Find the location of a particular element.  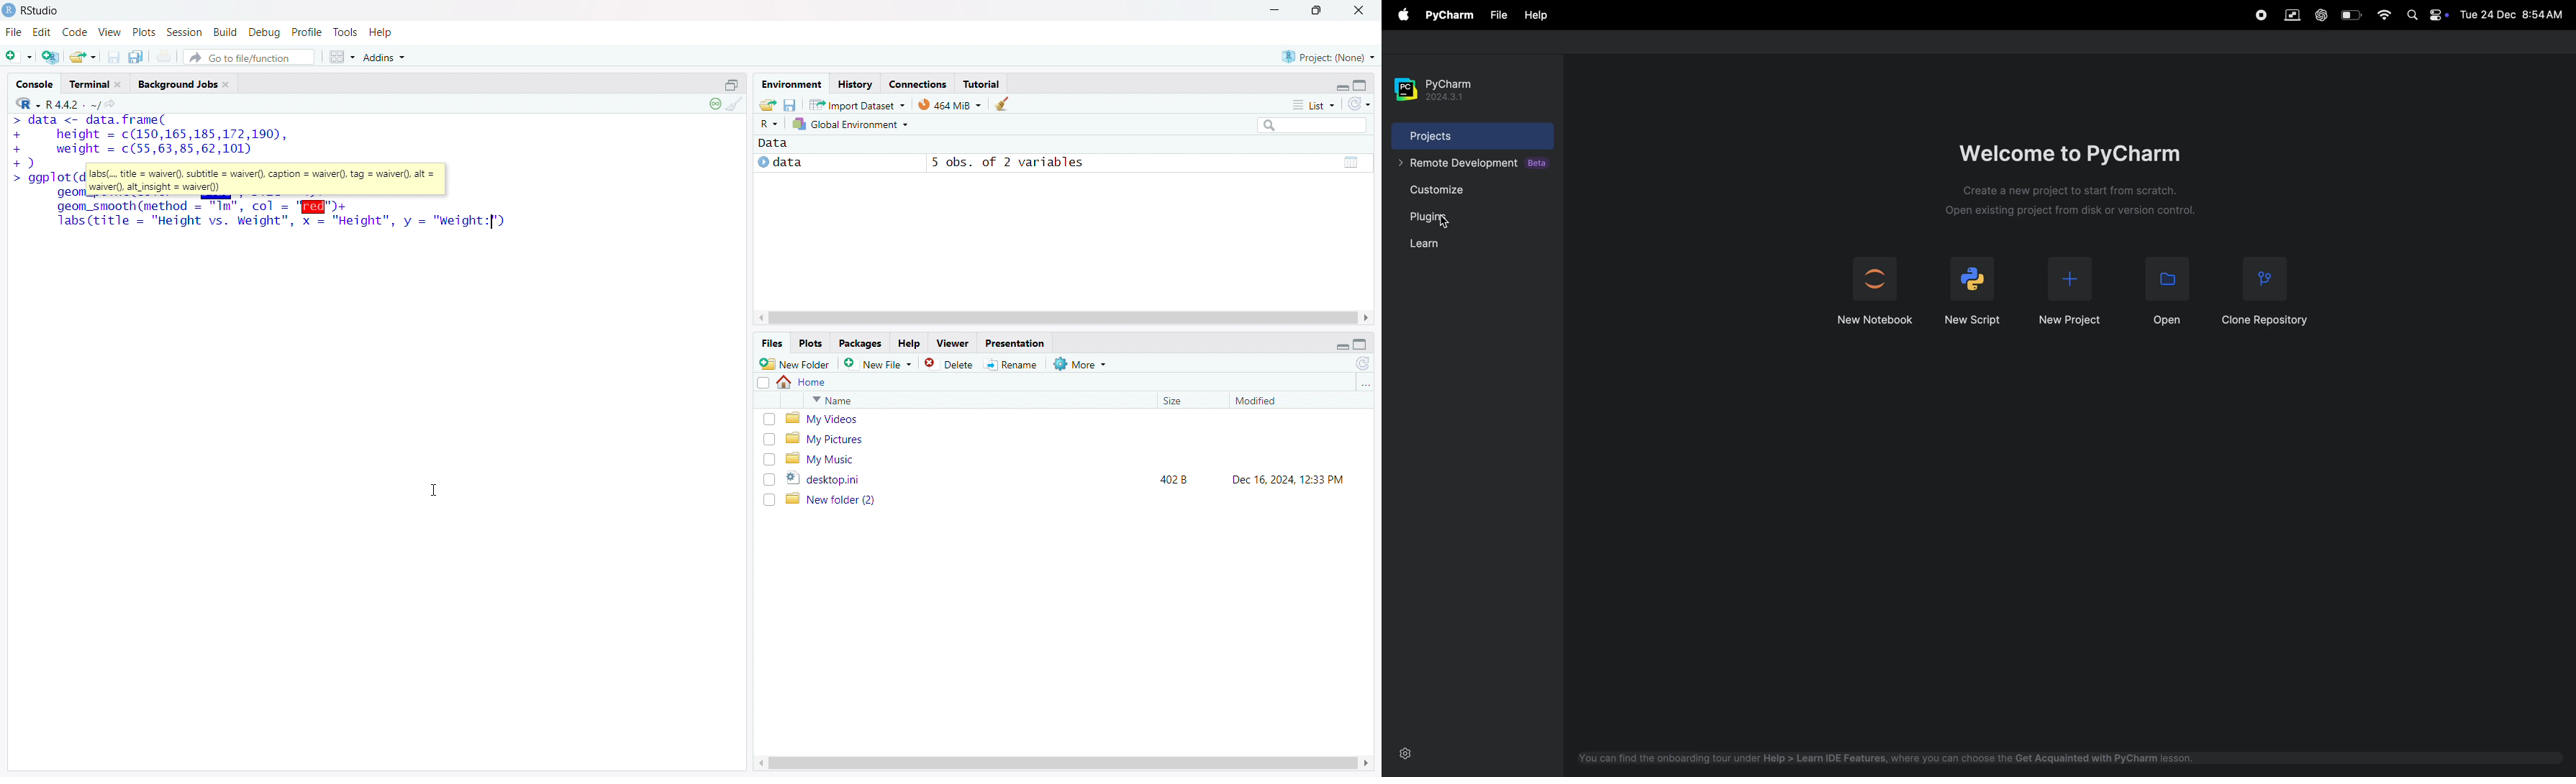

my pictures is located at coordinates (1073, 438).